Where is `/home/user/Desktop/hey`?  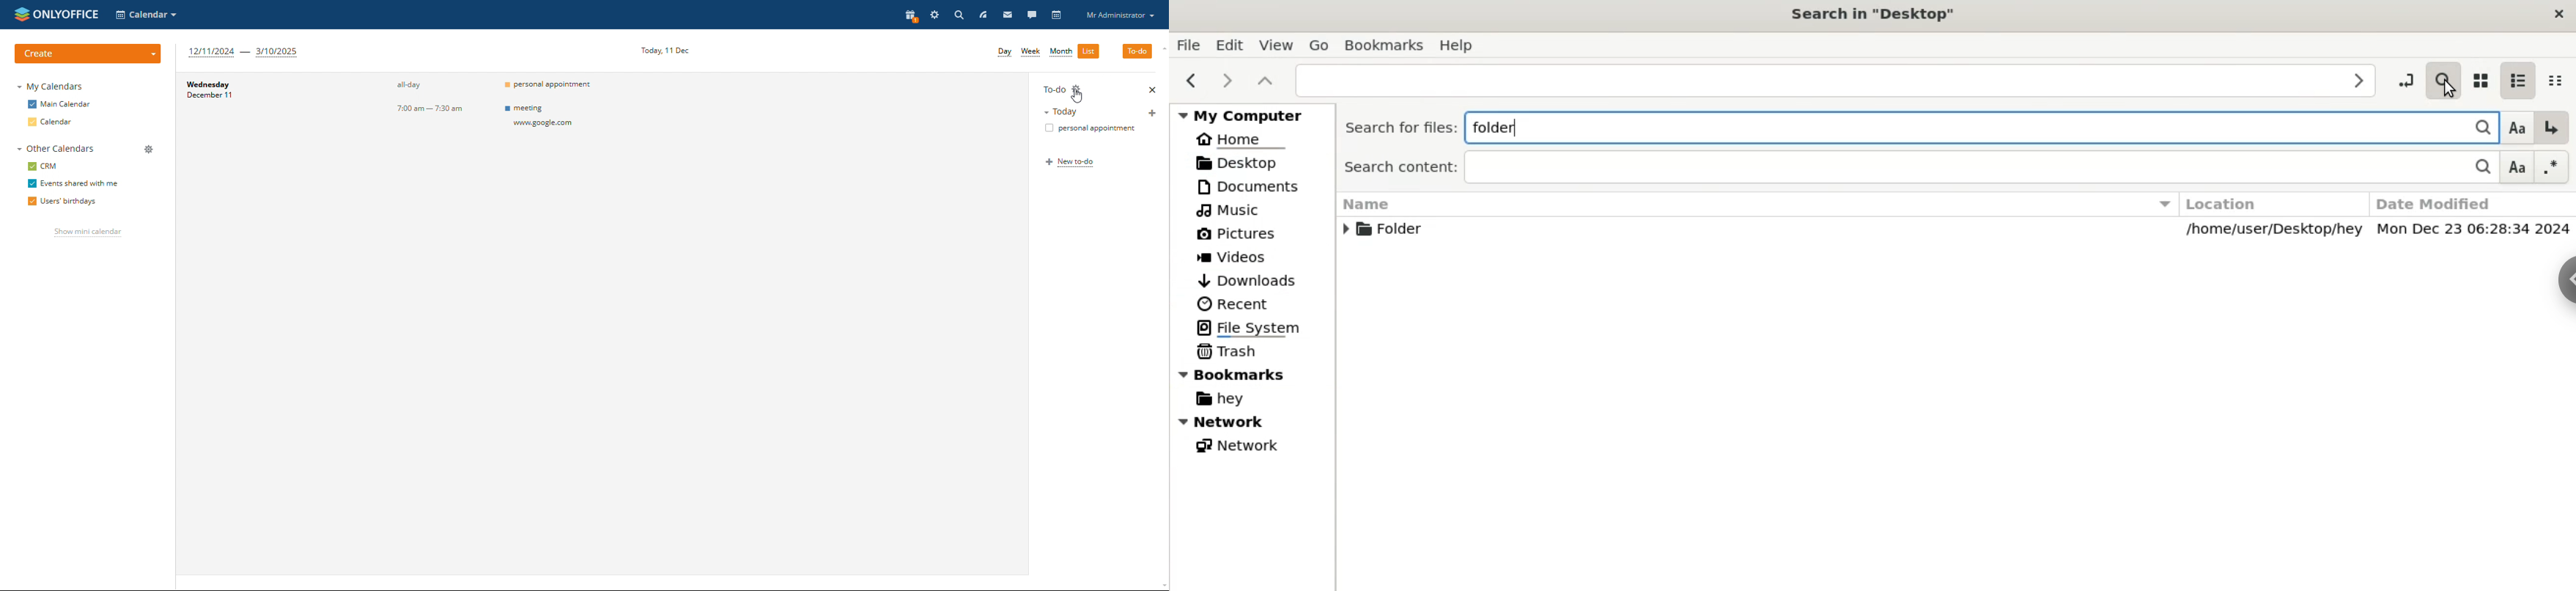 /home/user/Desktop/hey is located at coordinates (2277, 230).